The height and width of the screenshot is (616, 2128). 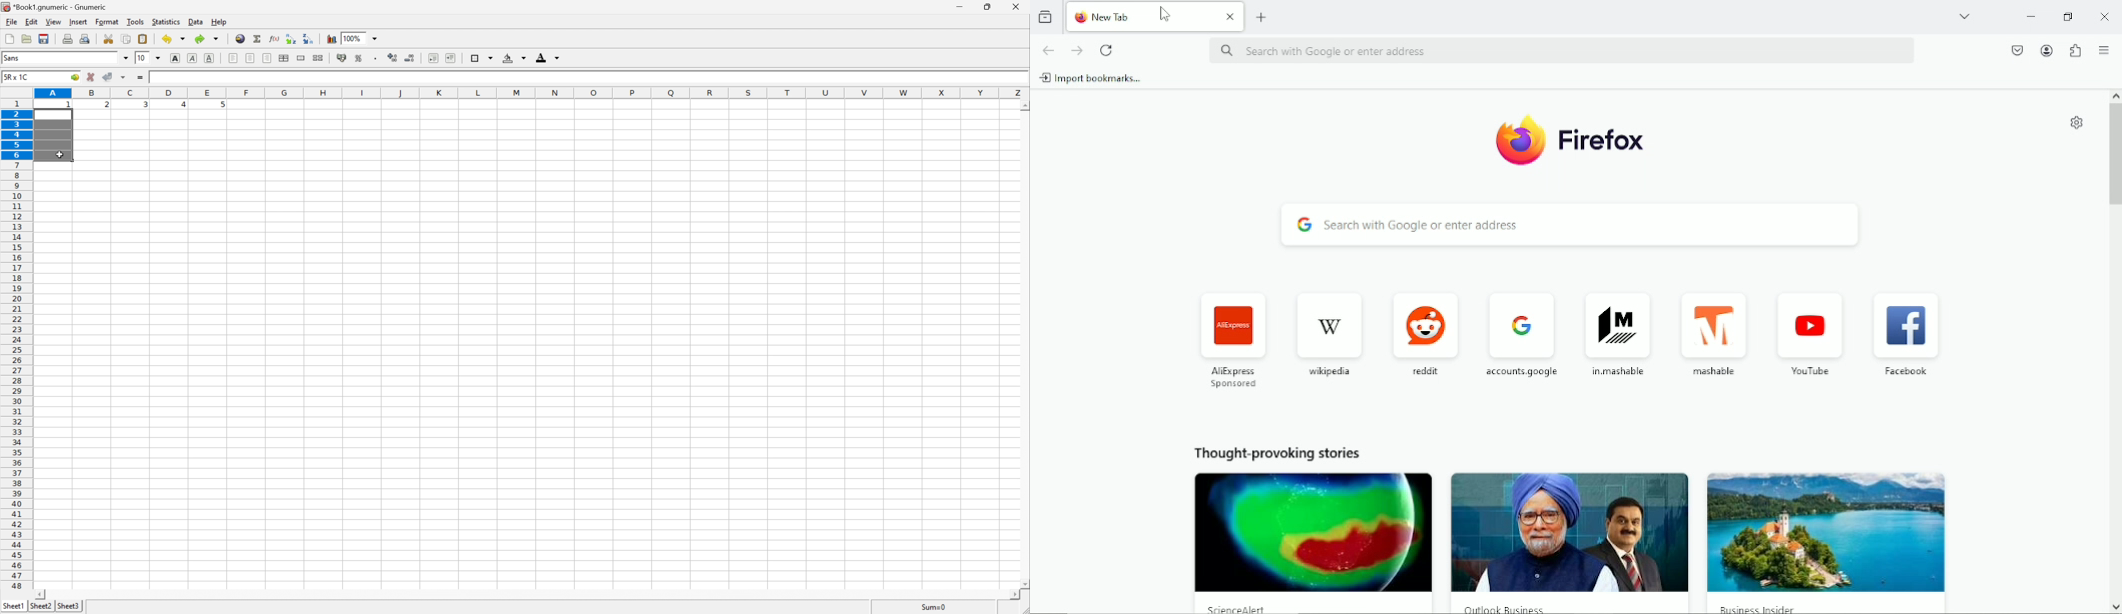 I want to click on go forward, so click(x=1076, y=51).